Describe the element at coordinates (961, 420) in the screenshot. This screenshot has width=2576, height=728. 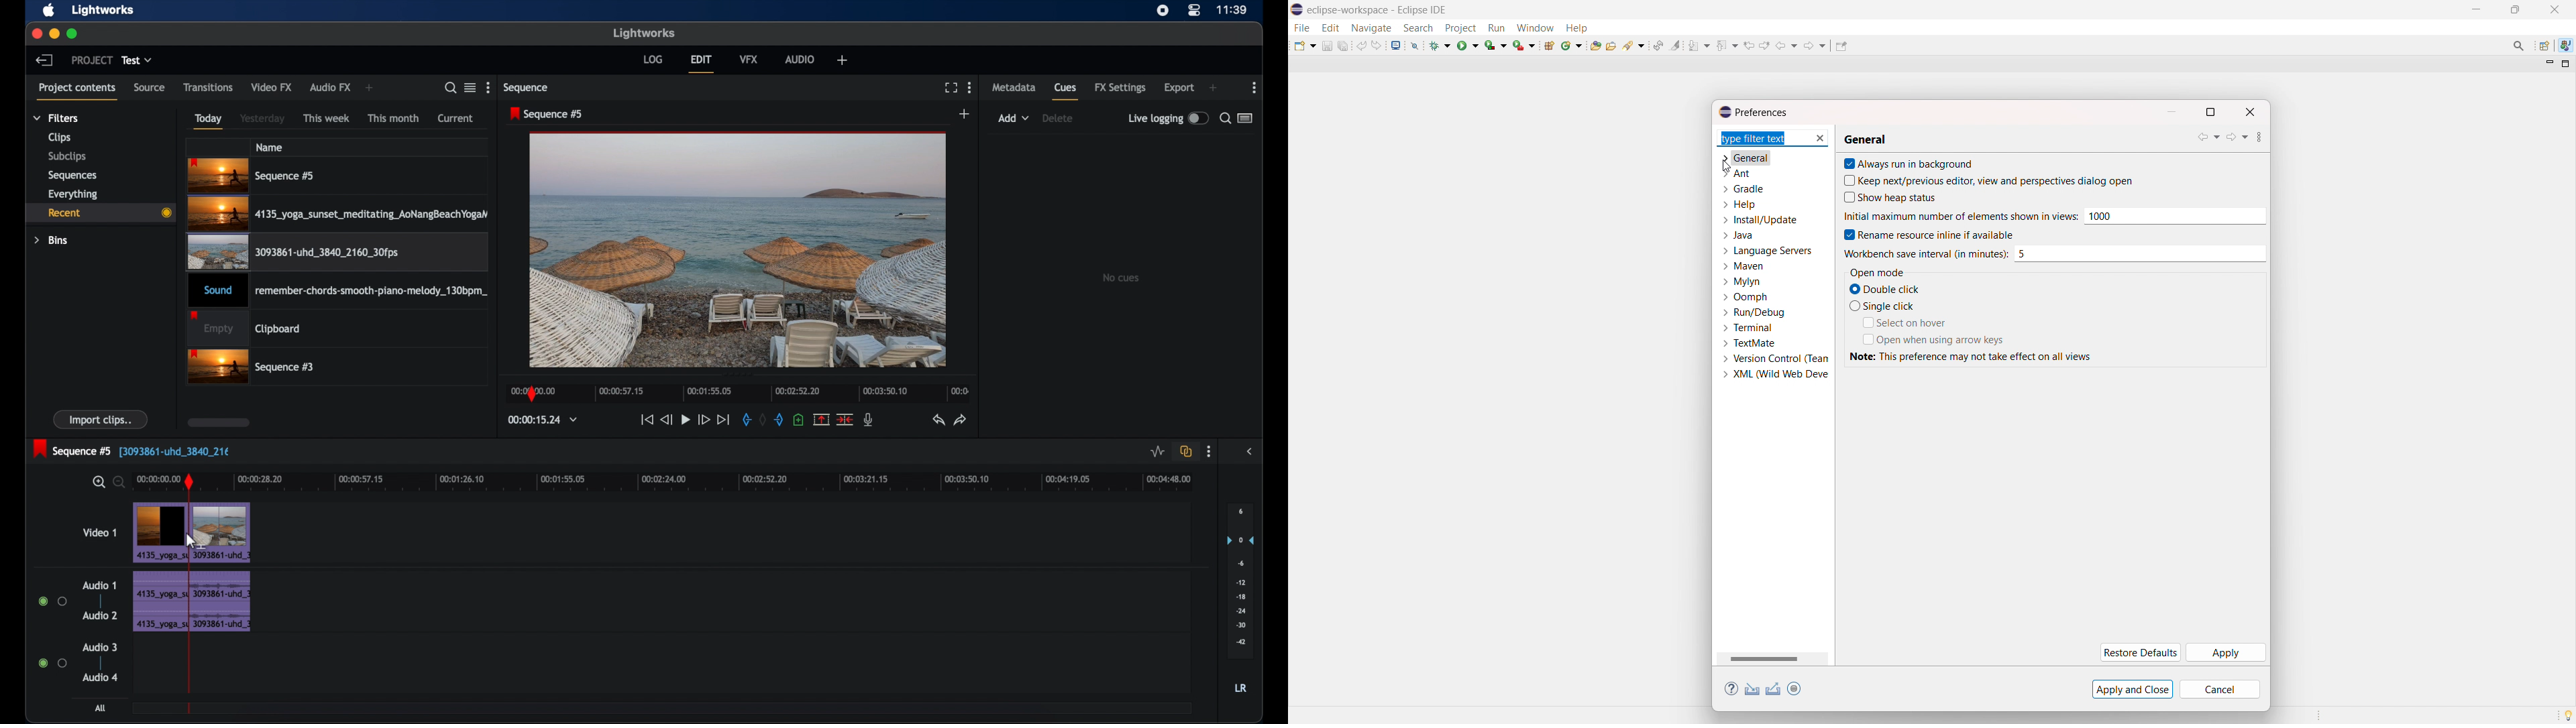
I see `redo` at that location.